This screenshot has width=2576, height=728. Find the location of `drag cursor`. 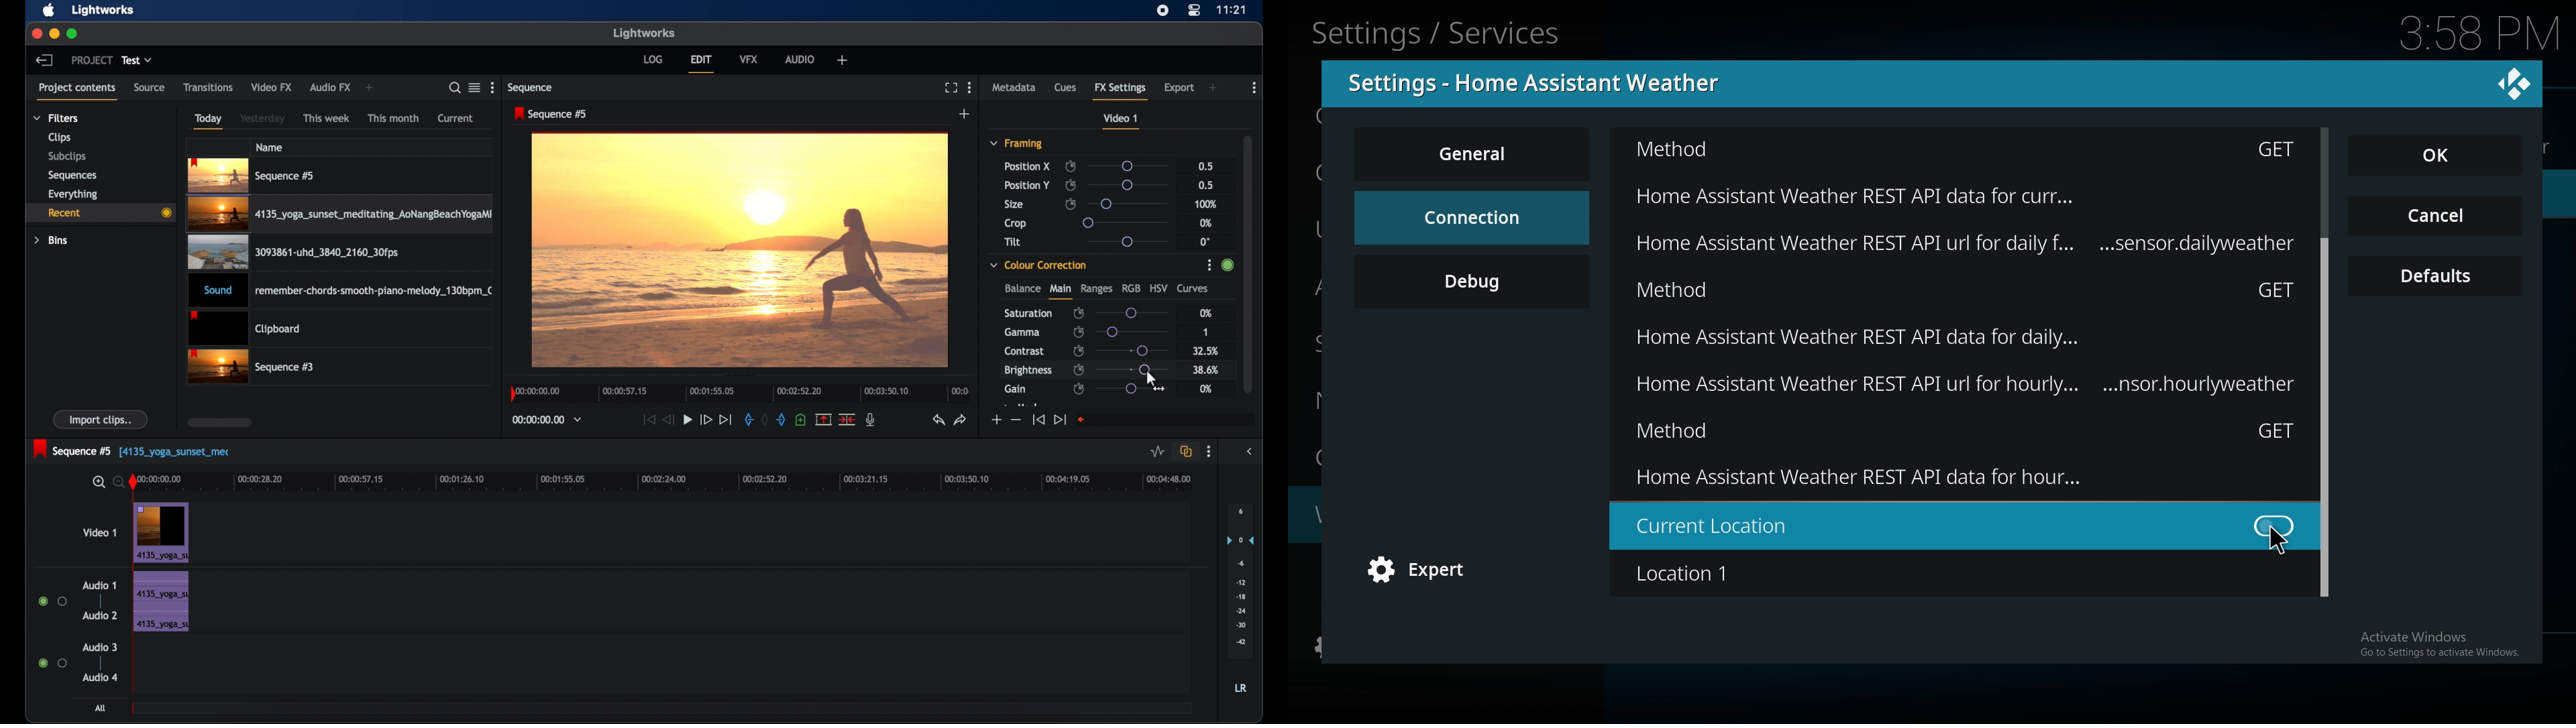

drag cursor is located at coordinates (1155, 382).